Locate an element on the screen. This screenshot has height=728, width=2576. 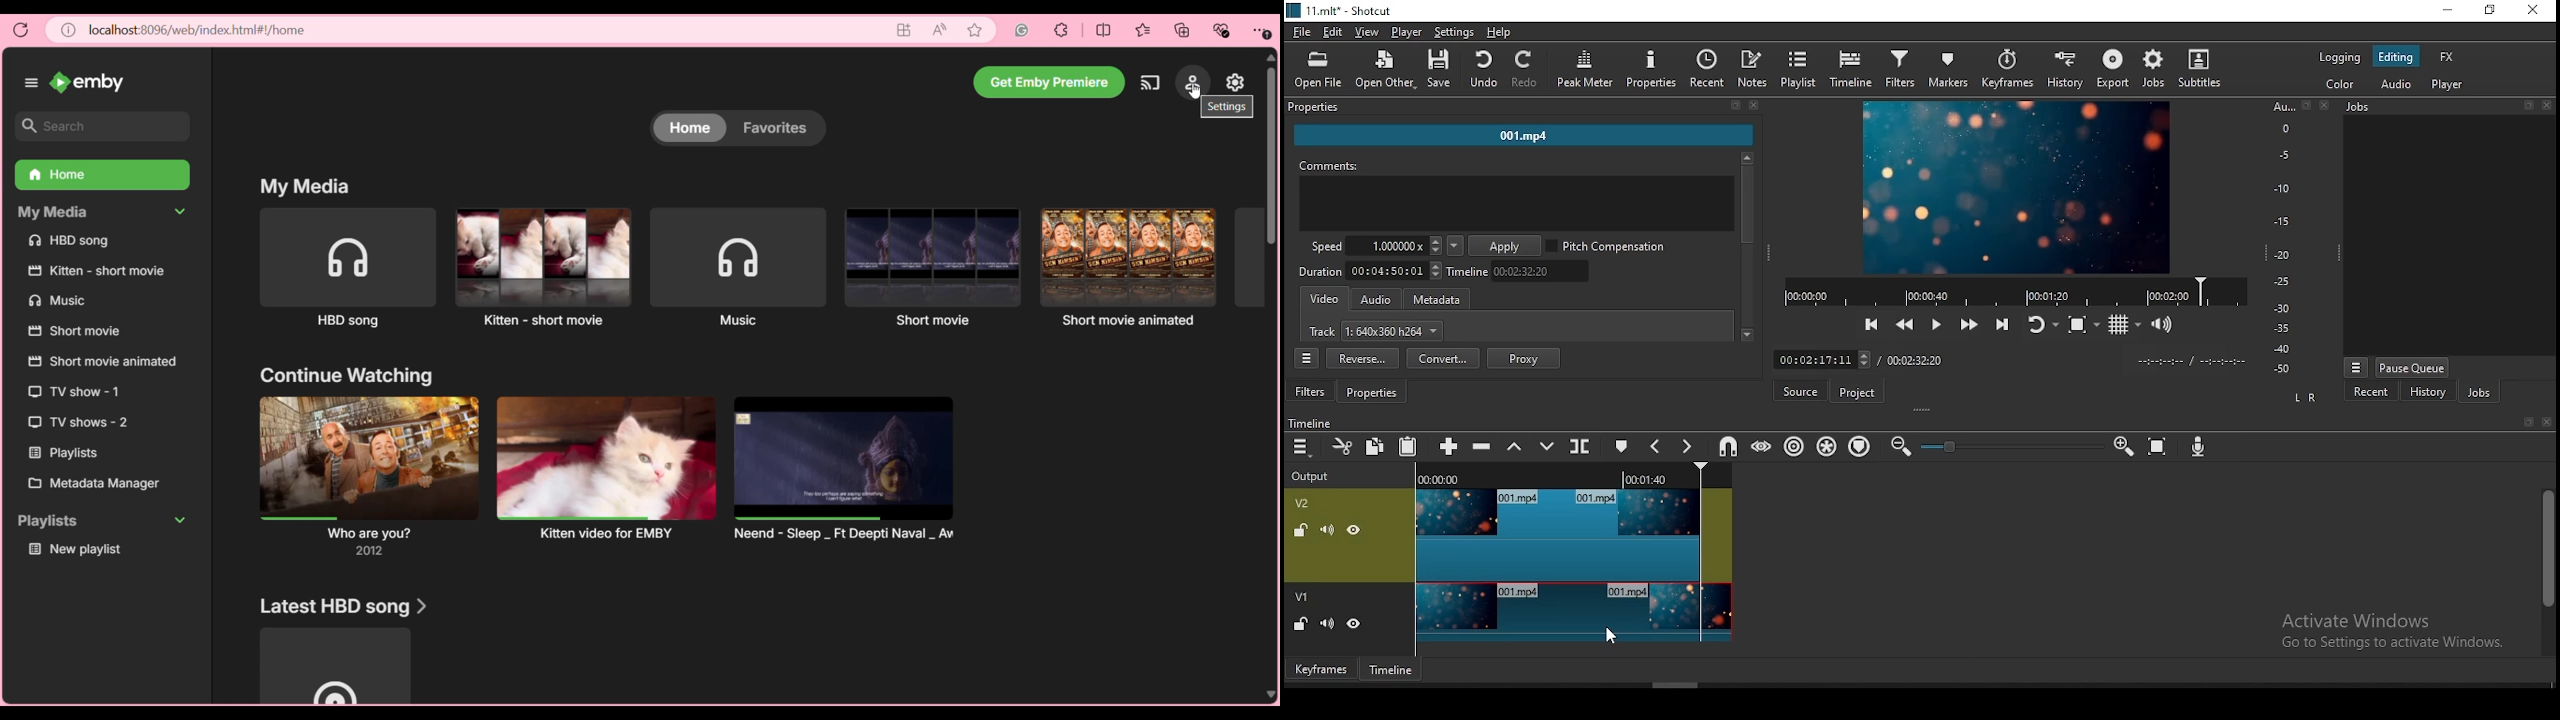
(UN)MUTE is located at coordinates (1326, 528).